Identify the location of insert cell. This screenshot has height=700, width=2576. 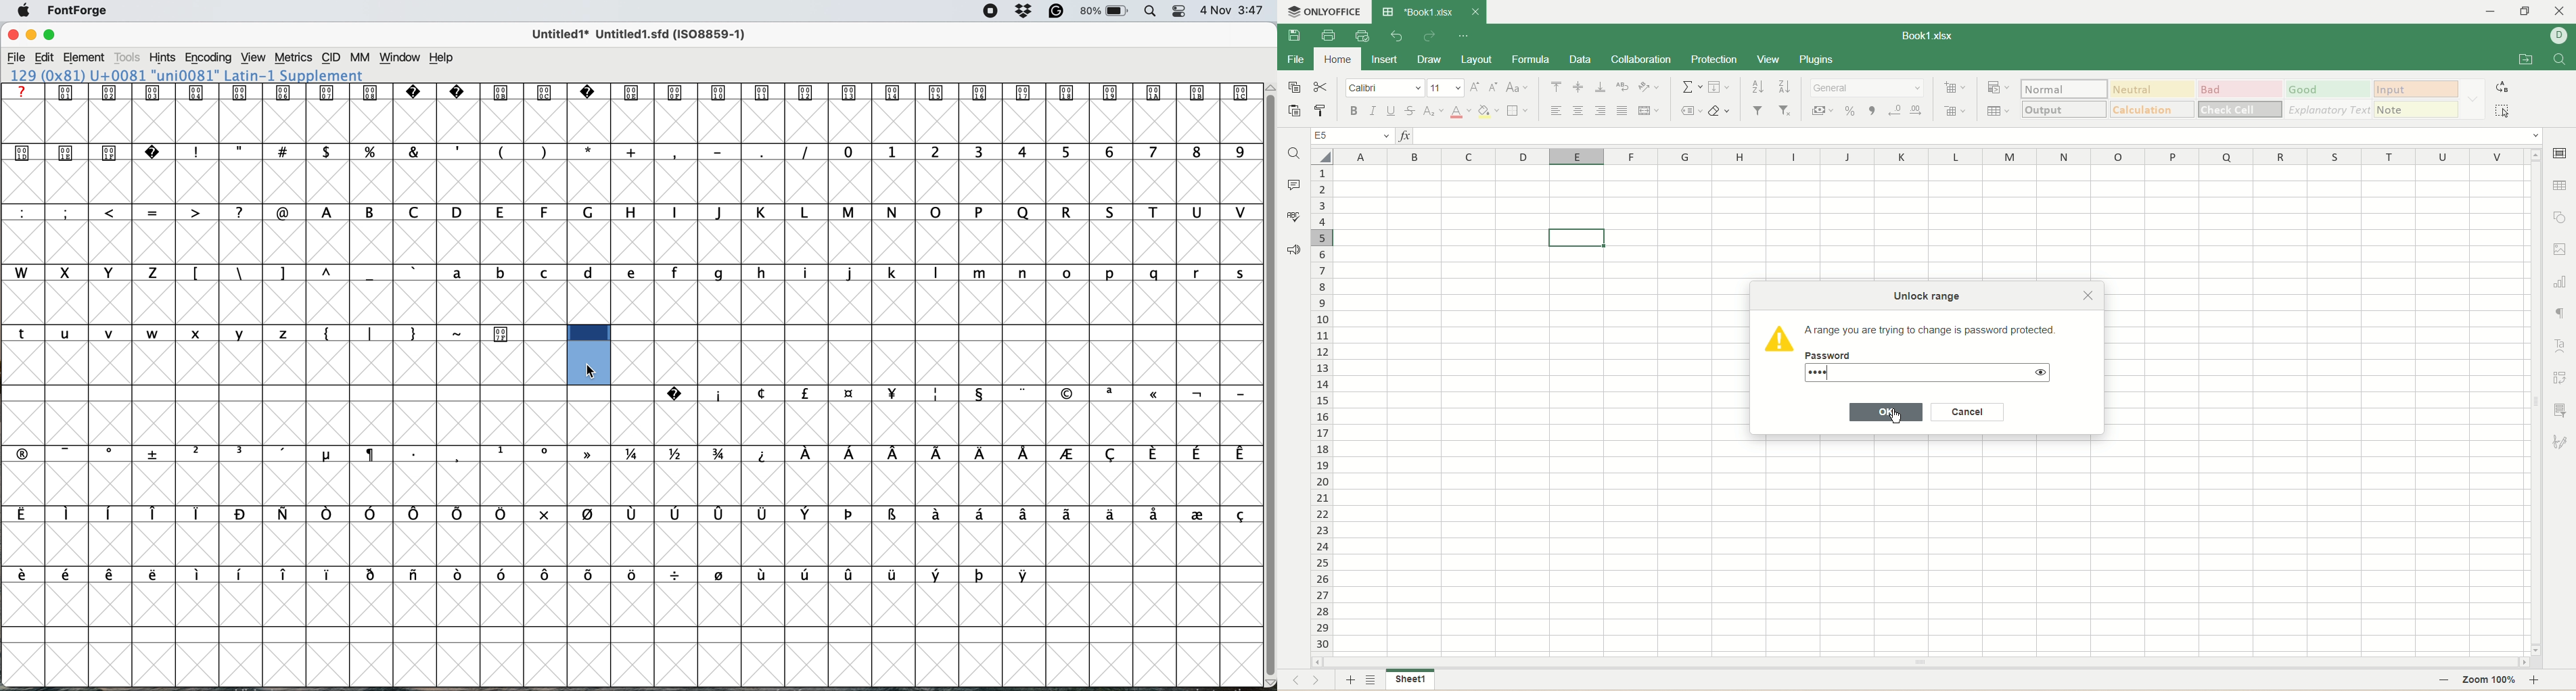
(1955, 88).